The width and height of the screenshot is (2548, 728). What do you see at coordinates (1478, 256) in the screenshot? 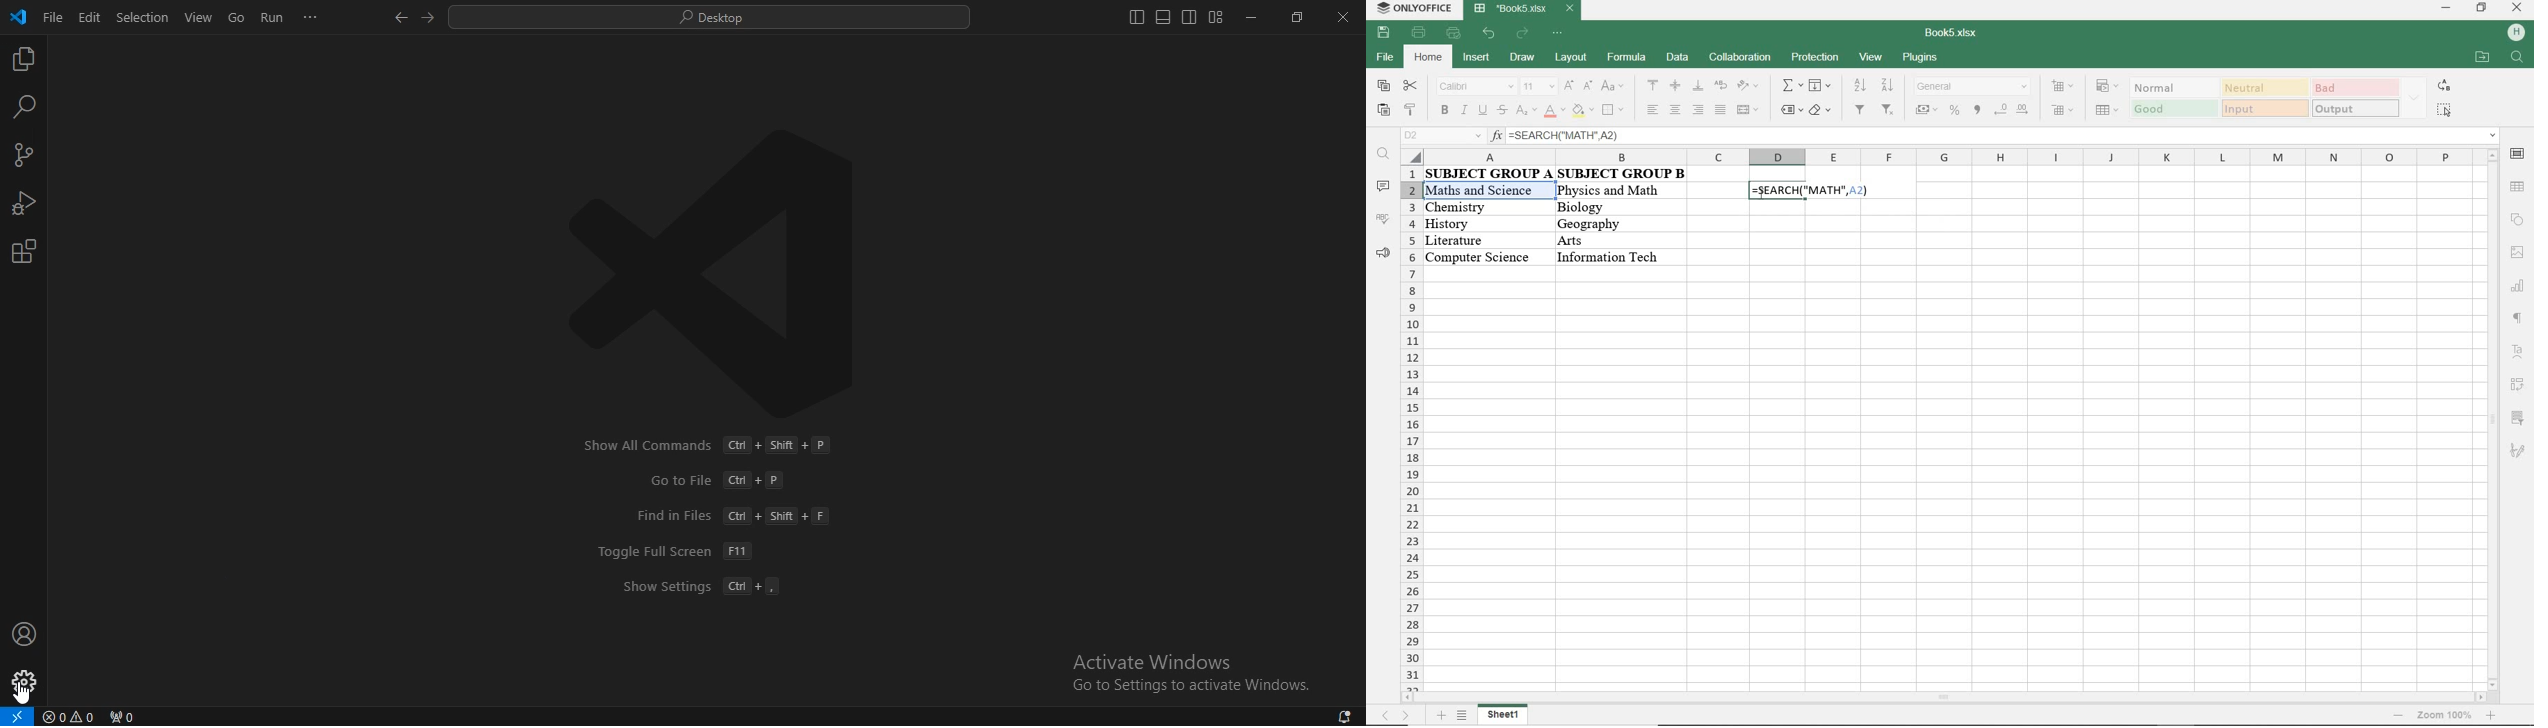
I see `computer science ` at bounding box center [1478, 256].